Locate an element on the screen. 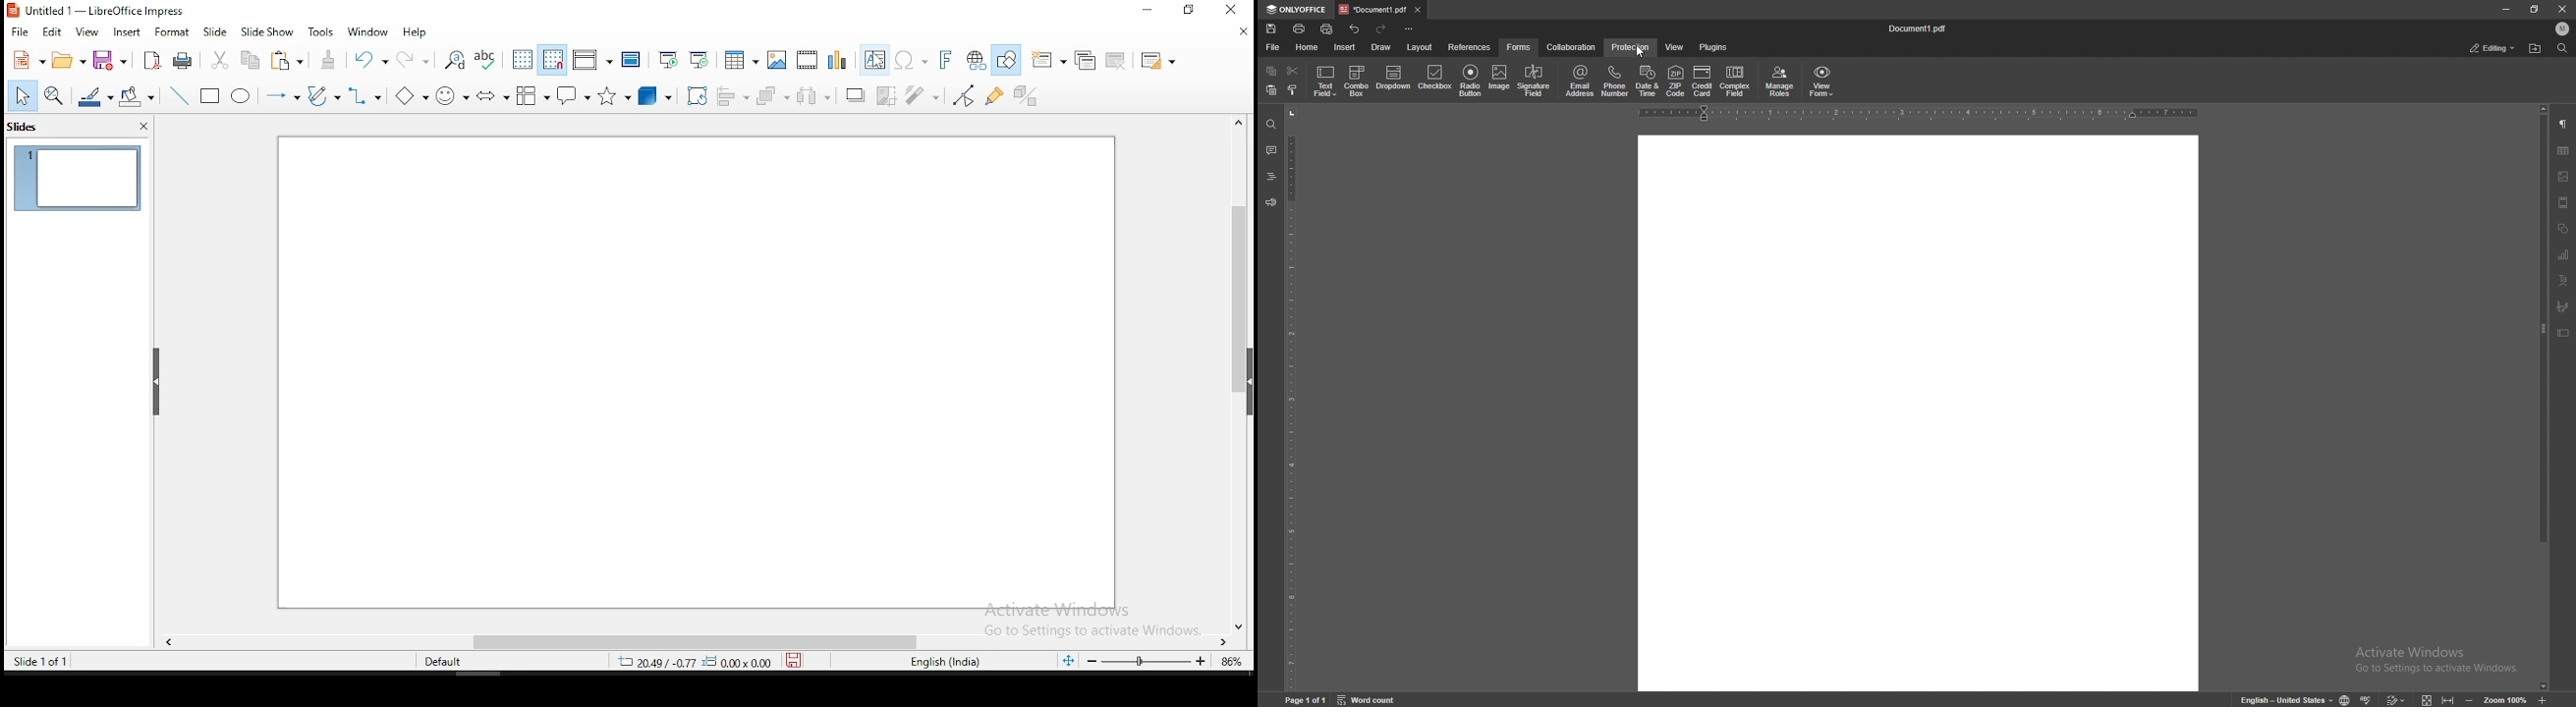 Image resolution: width=2576 pixels, height=728 pixels. onlyoffice is located at coordinates (1297, 10).